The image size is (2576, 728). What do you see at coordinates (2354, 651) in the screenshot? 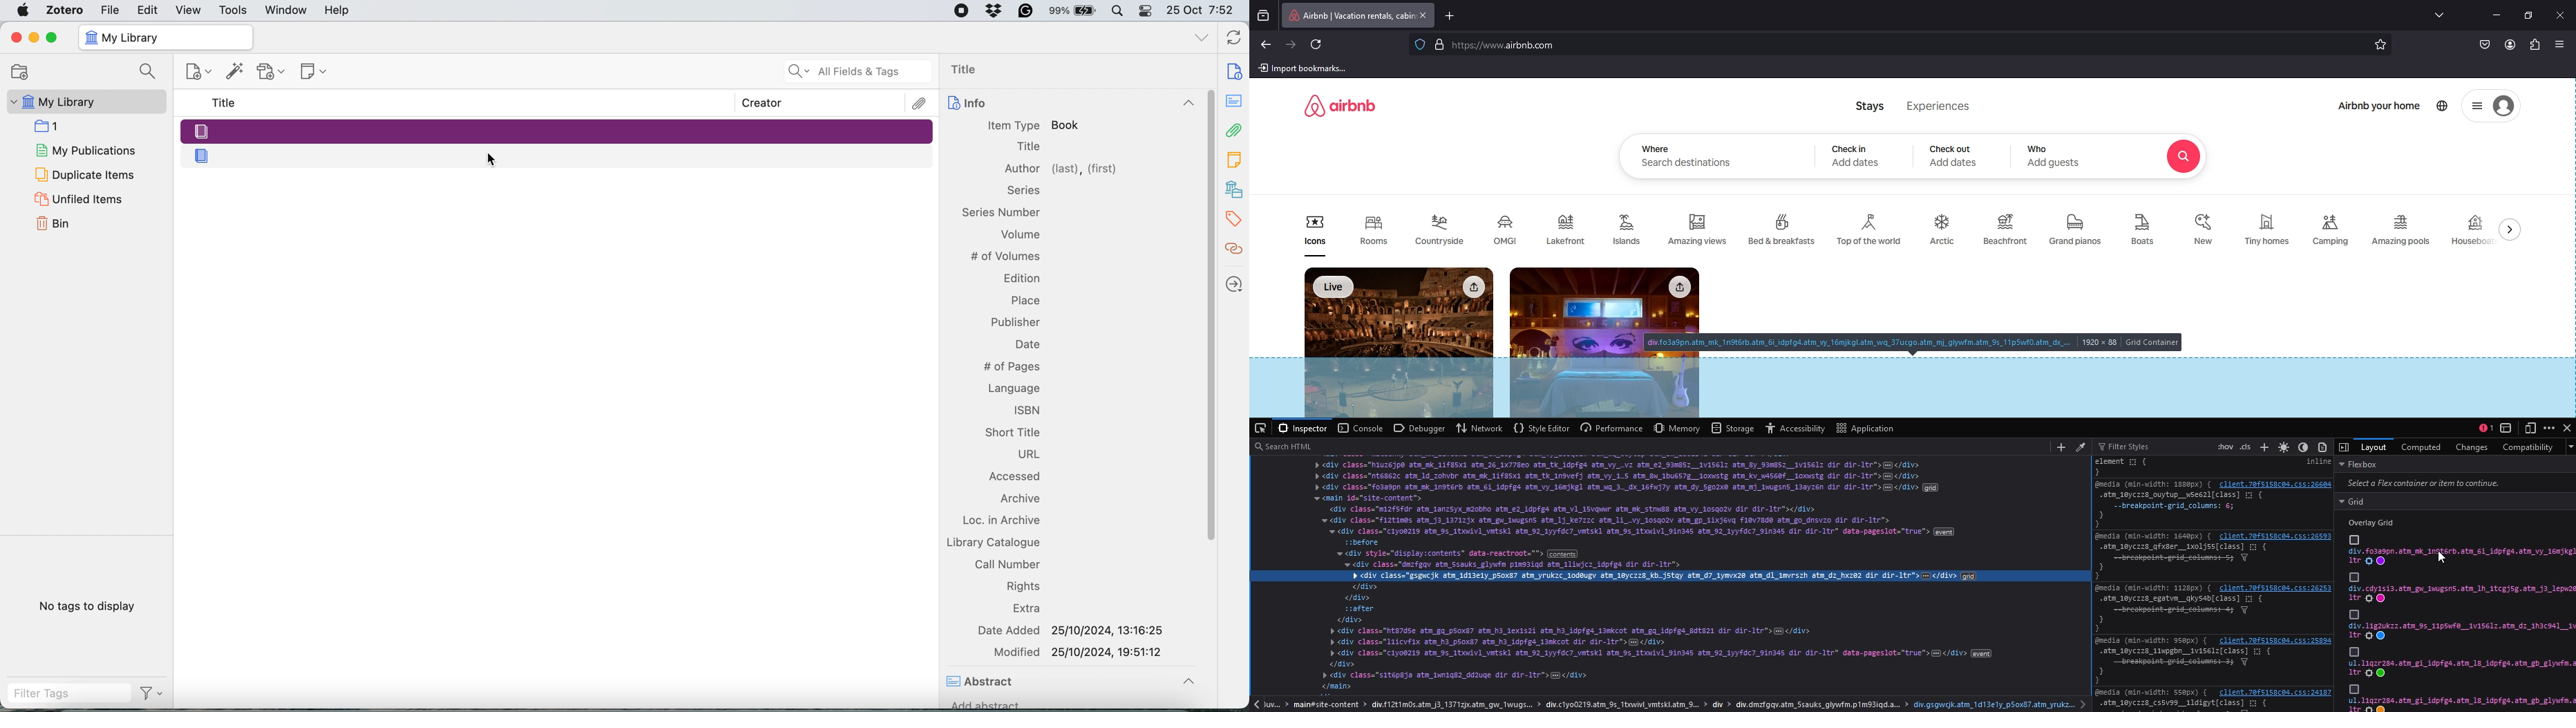
I see `` at bounding box center [2354, 651].